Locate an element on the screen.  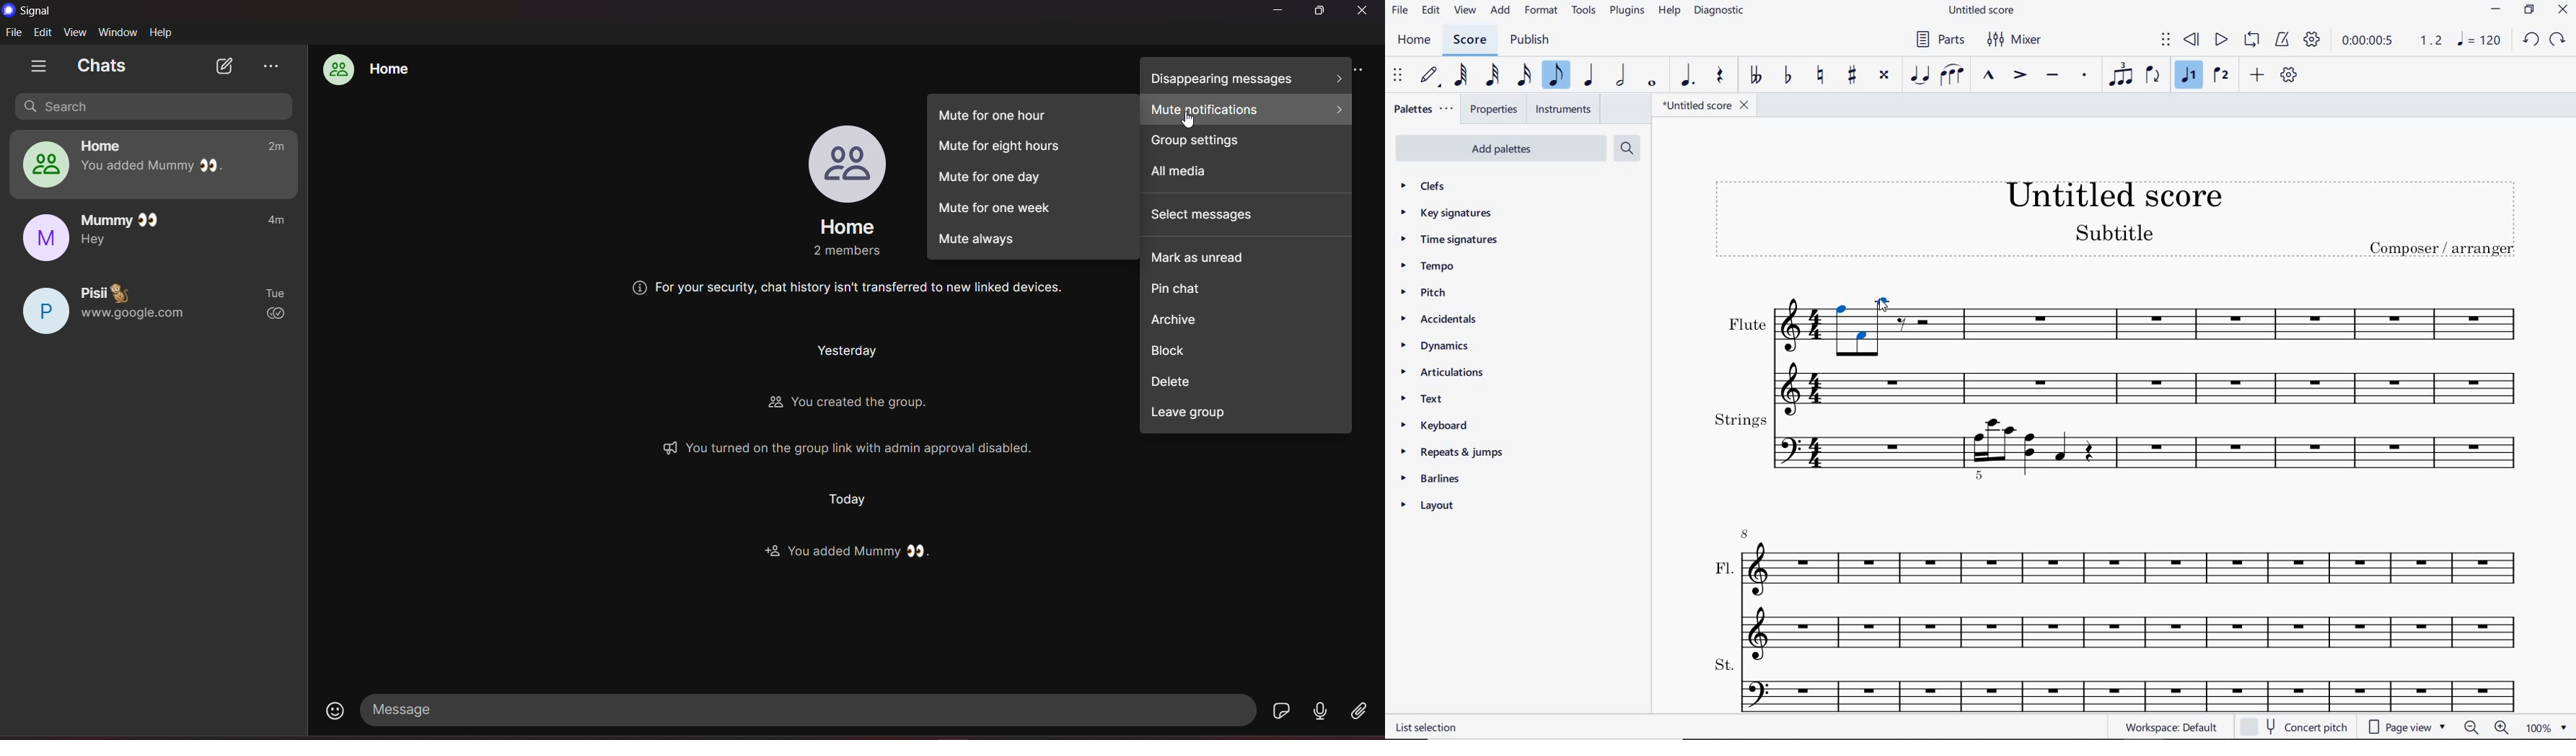
mummy chat is located at coordinates (156, 233).